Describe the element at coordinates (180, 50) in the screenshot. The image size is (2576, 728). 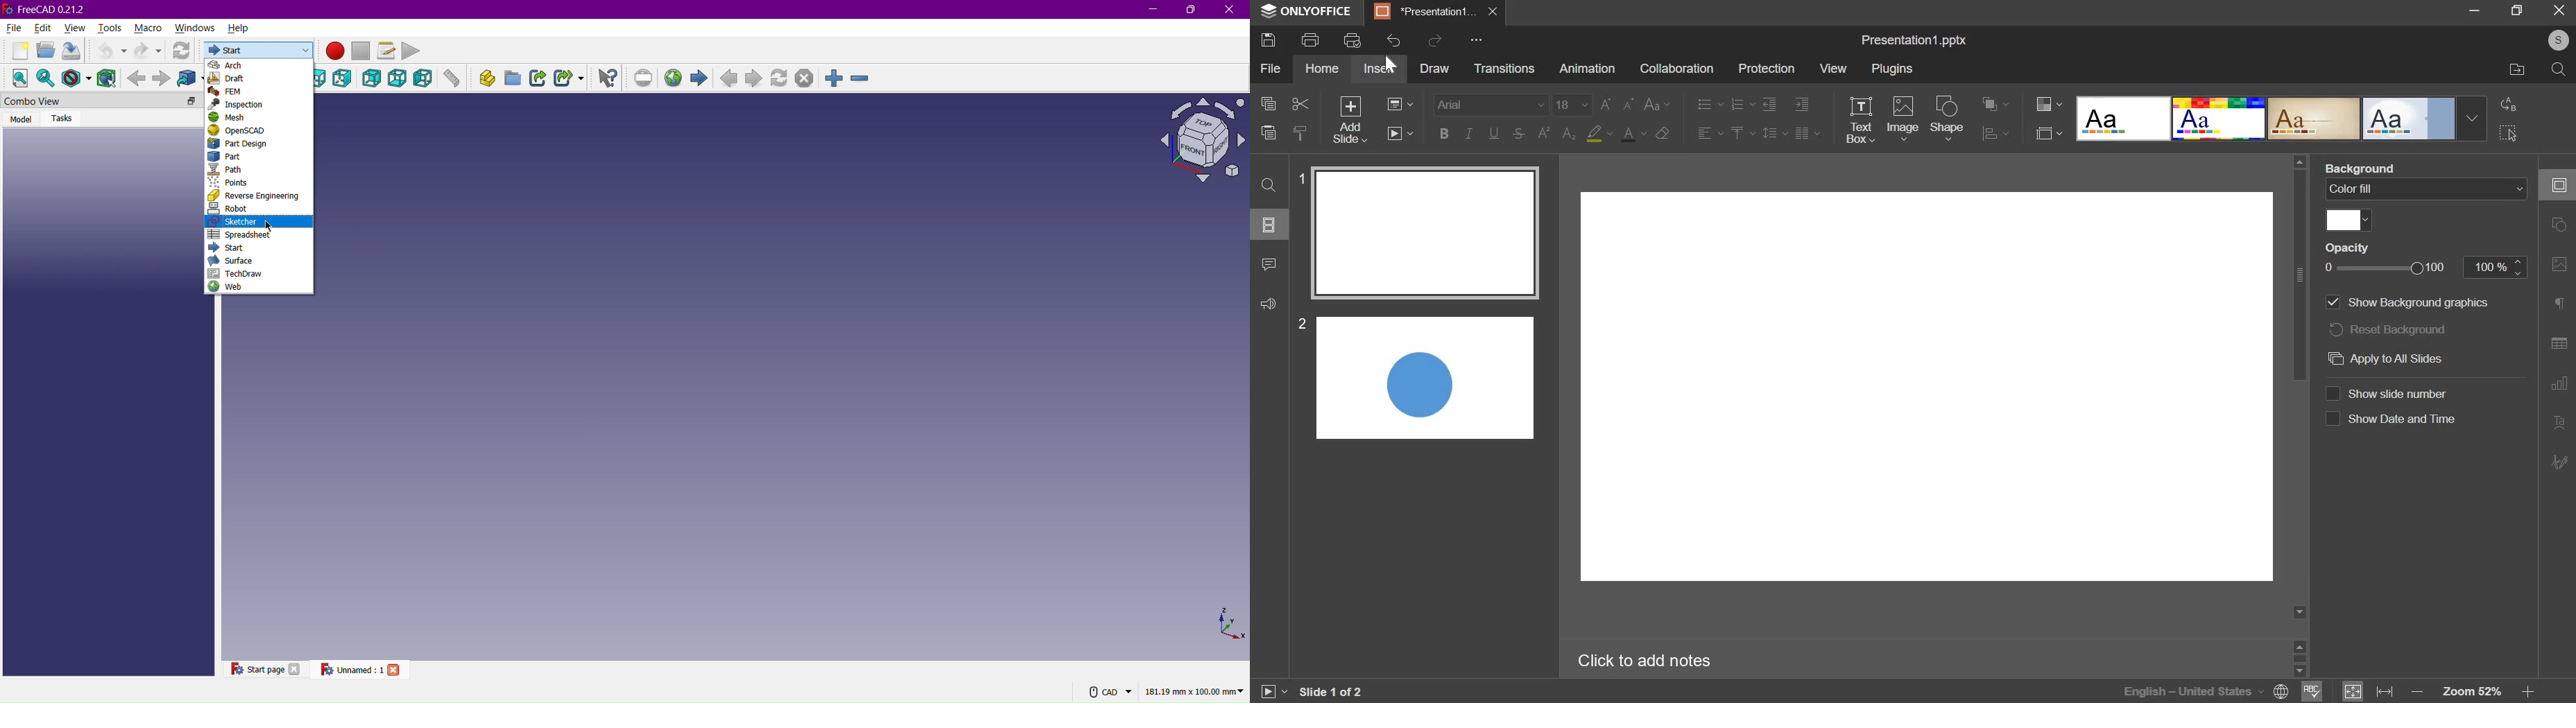
I see `Refresh` at that location.